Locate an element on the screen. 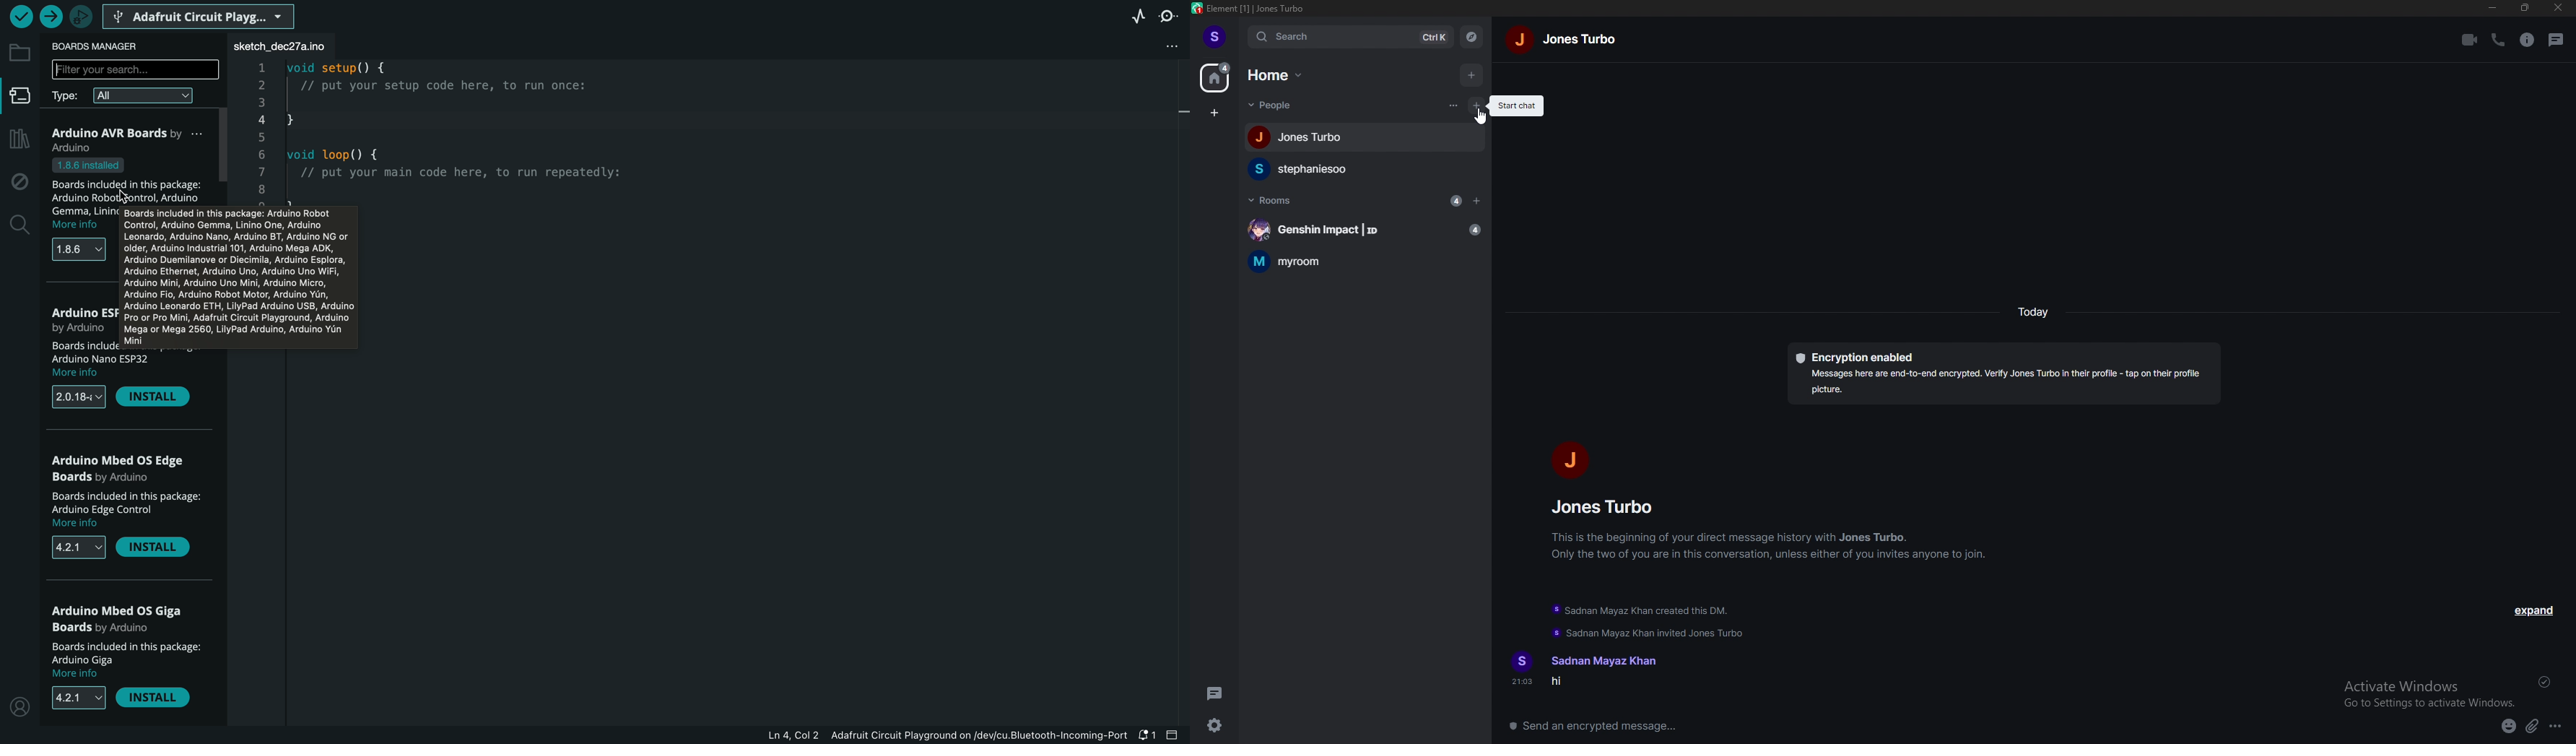 The image size is (2576, 756). home is located at coordinates (1215, 77).